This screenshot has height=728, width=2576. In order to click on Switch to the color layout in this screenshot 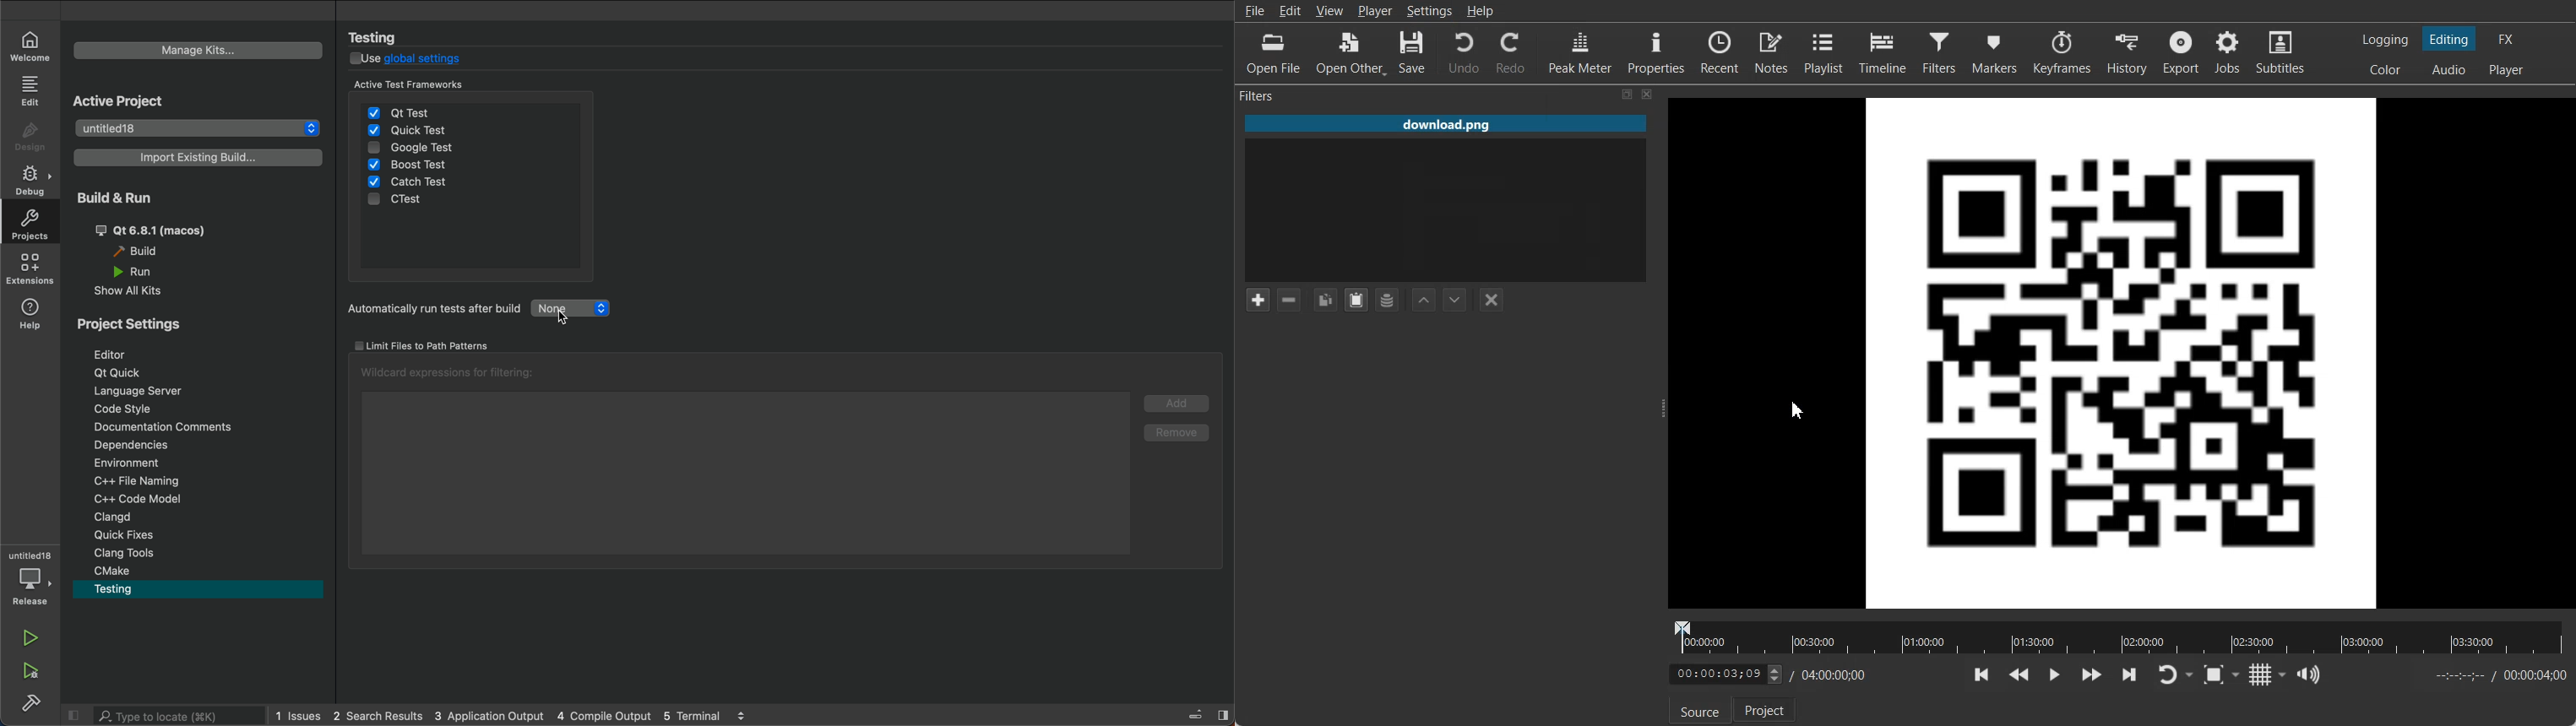, I will do `click(2387, 69)`.